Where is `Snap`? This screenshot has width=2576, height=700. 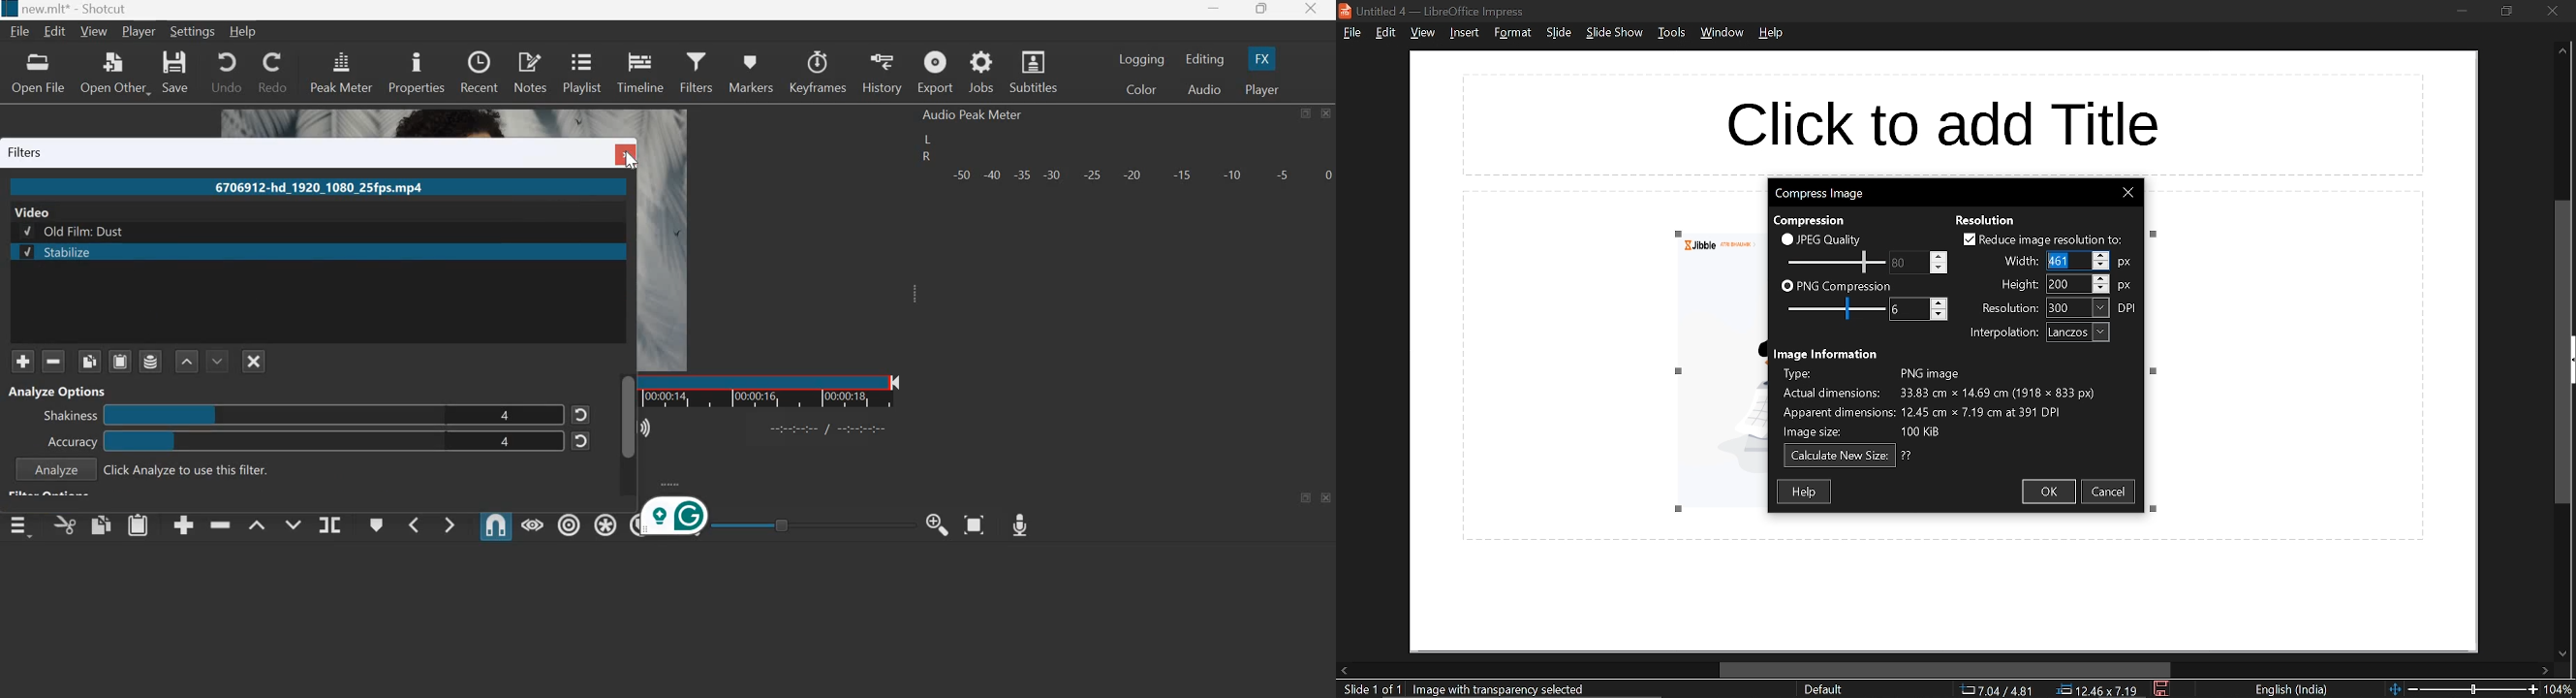
Snap is located at coordinates (496, 525).